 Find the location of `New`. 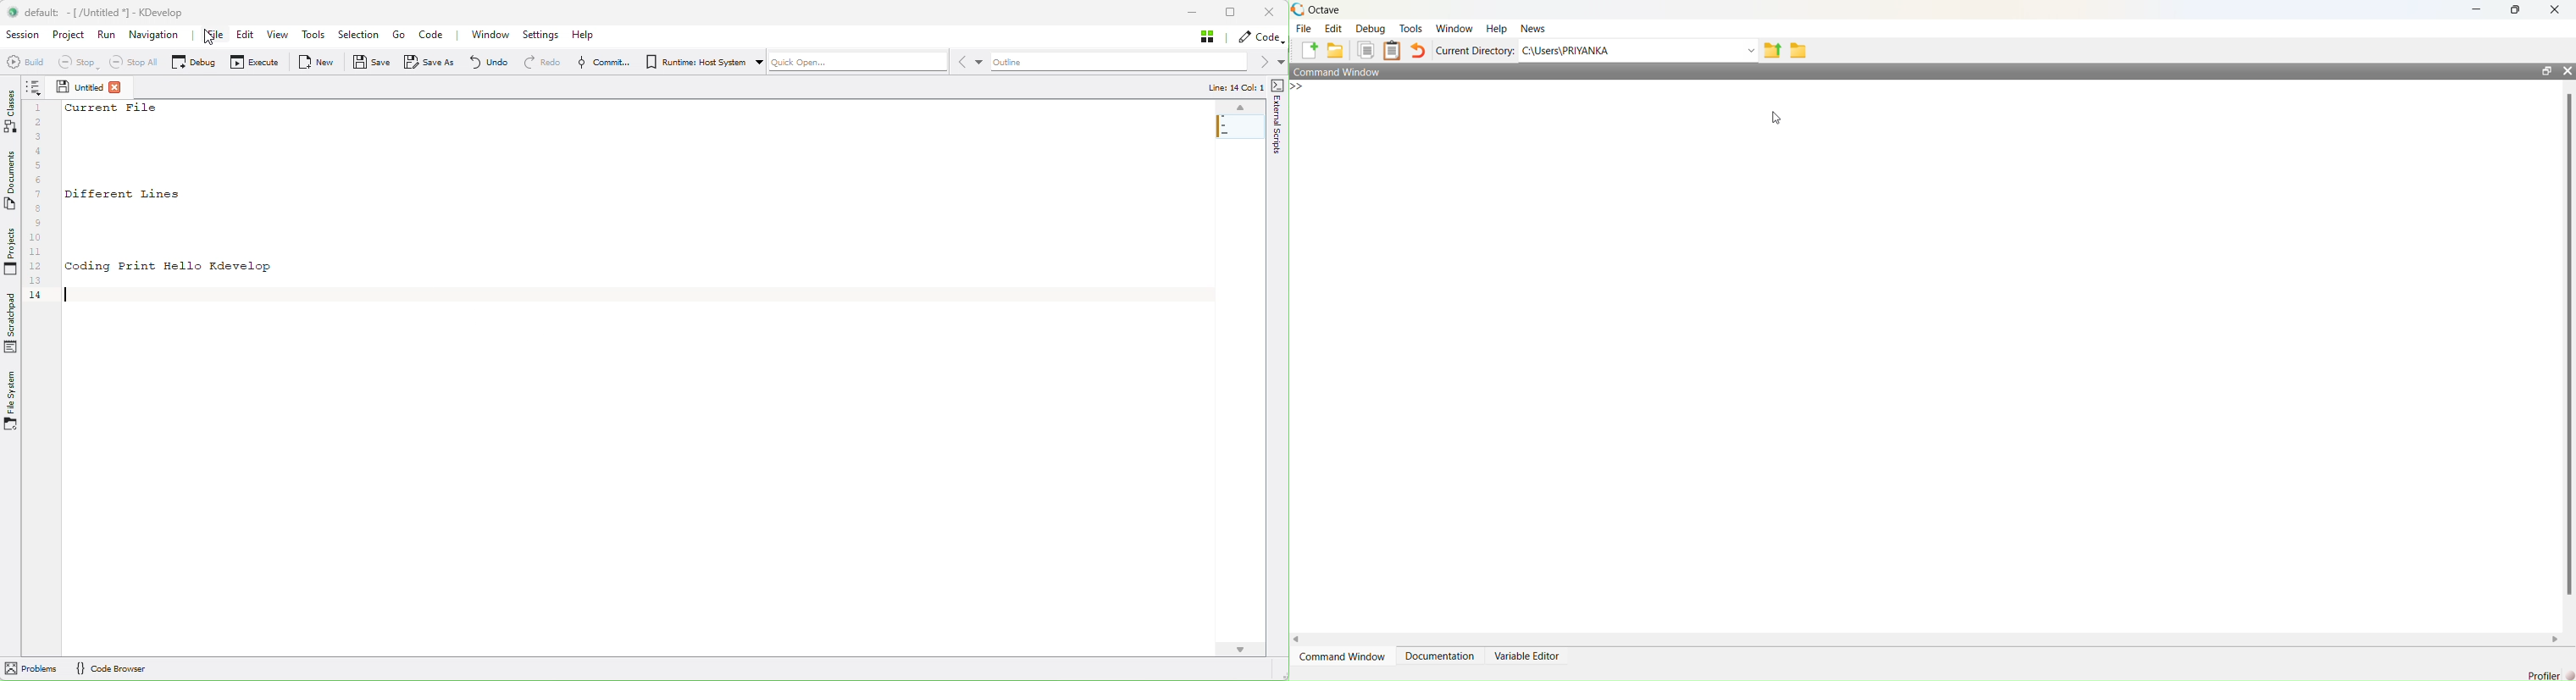

New is located at coordinates (309, 61).